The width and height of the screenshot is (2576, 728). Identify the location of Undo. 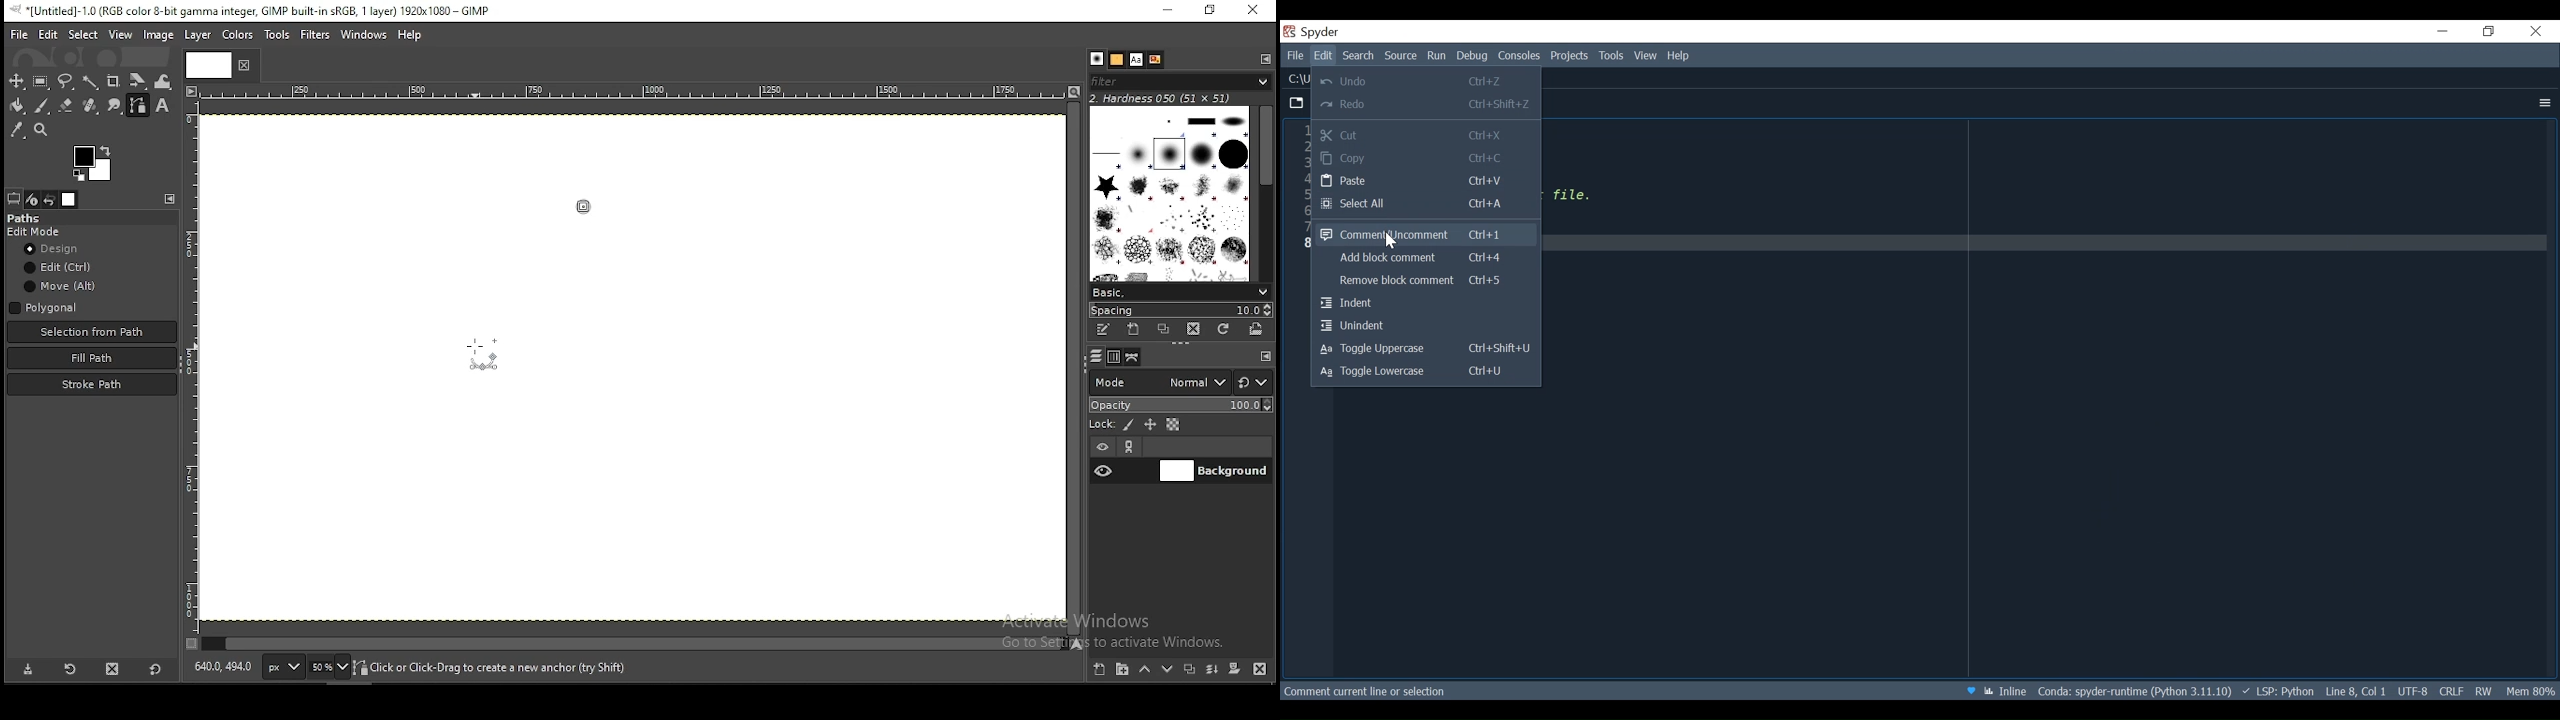
(1425, 80).